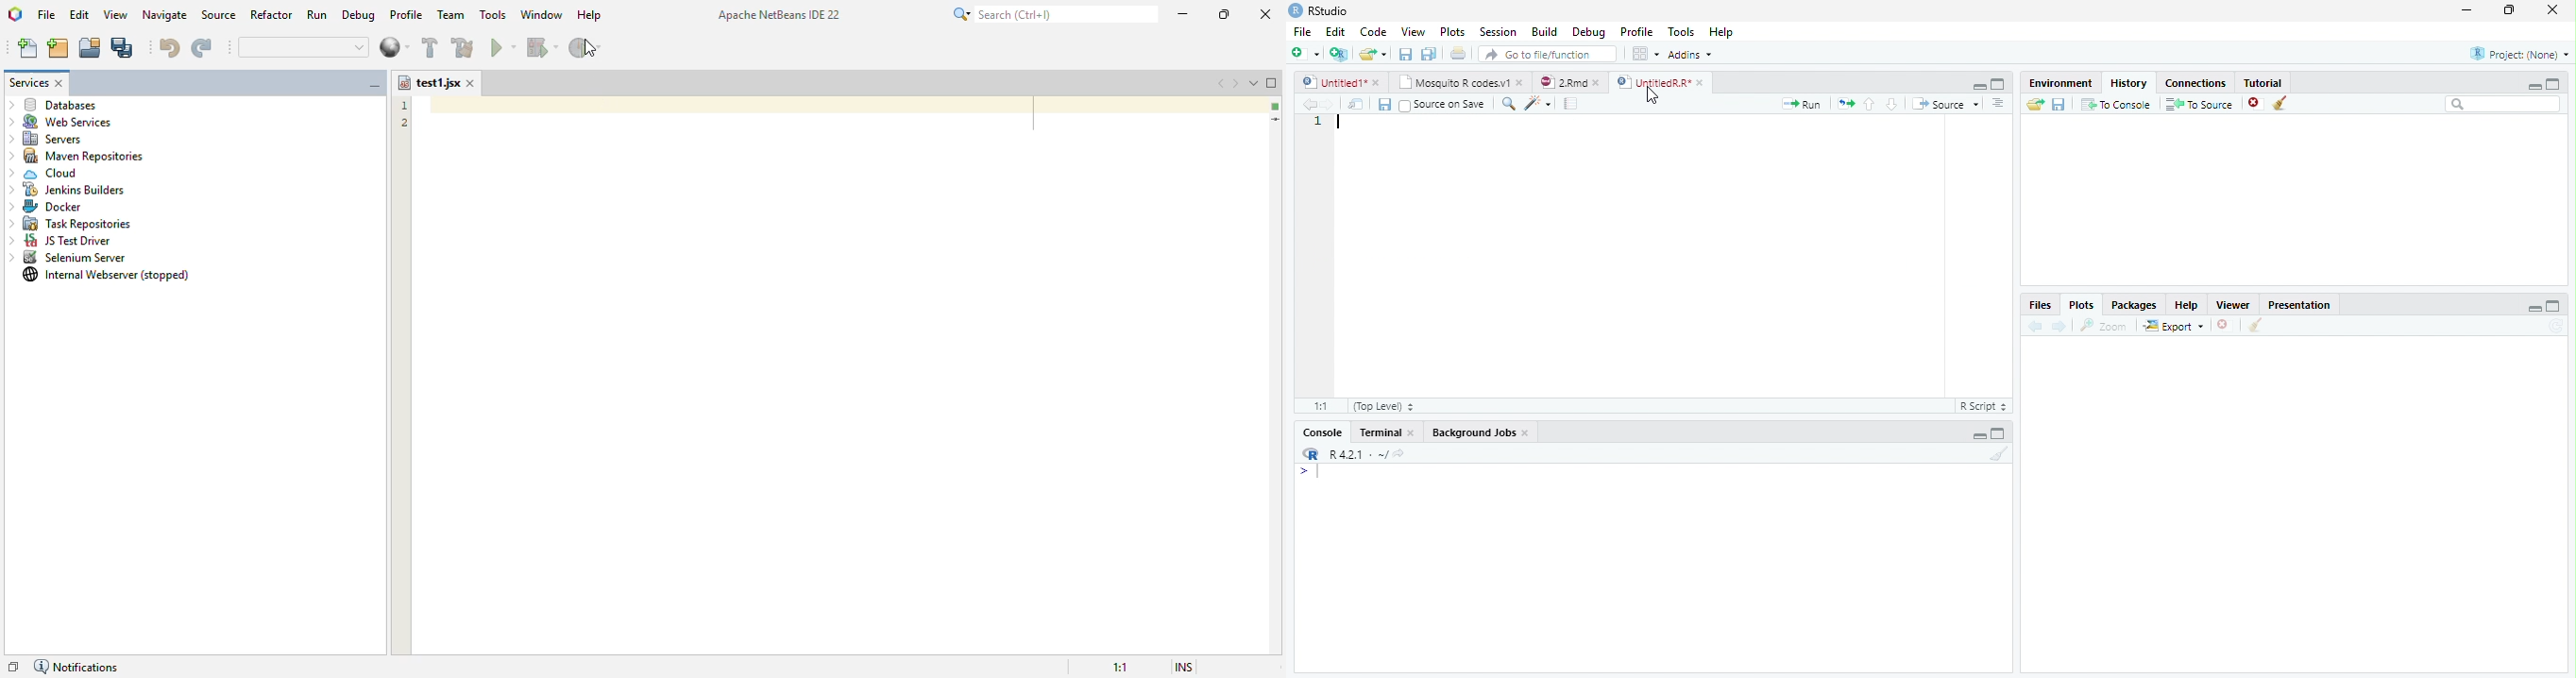 This screenshot has height=700, width=2576. Describe the element at coordinates (1272, 83) in the screenshot. I see `maximize window` at that location.